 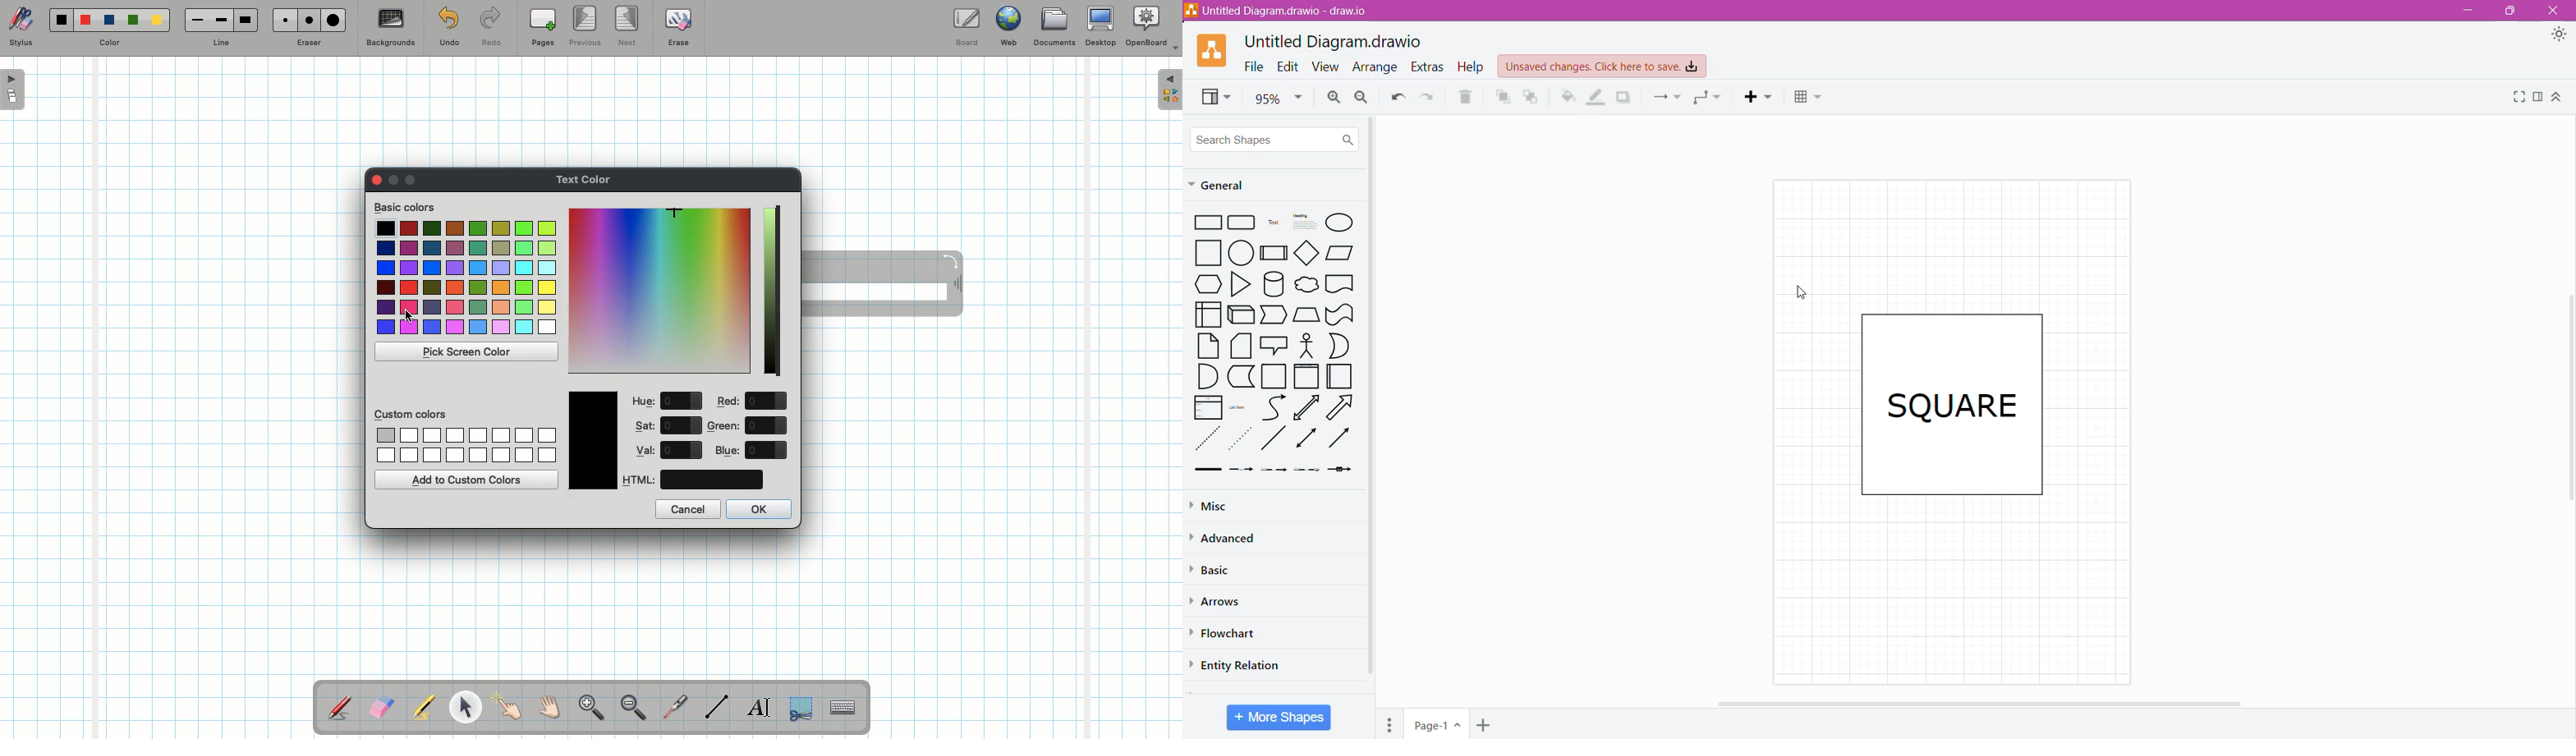 I want to click on Waypoints, so click(x=1707, y=99).